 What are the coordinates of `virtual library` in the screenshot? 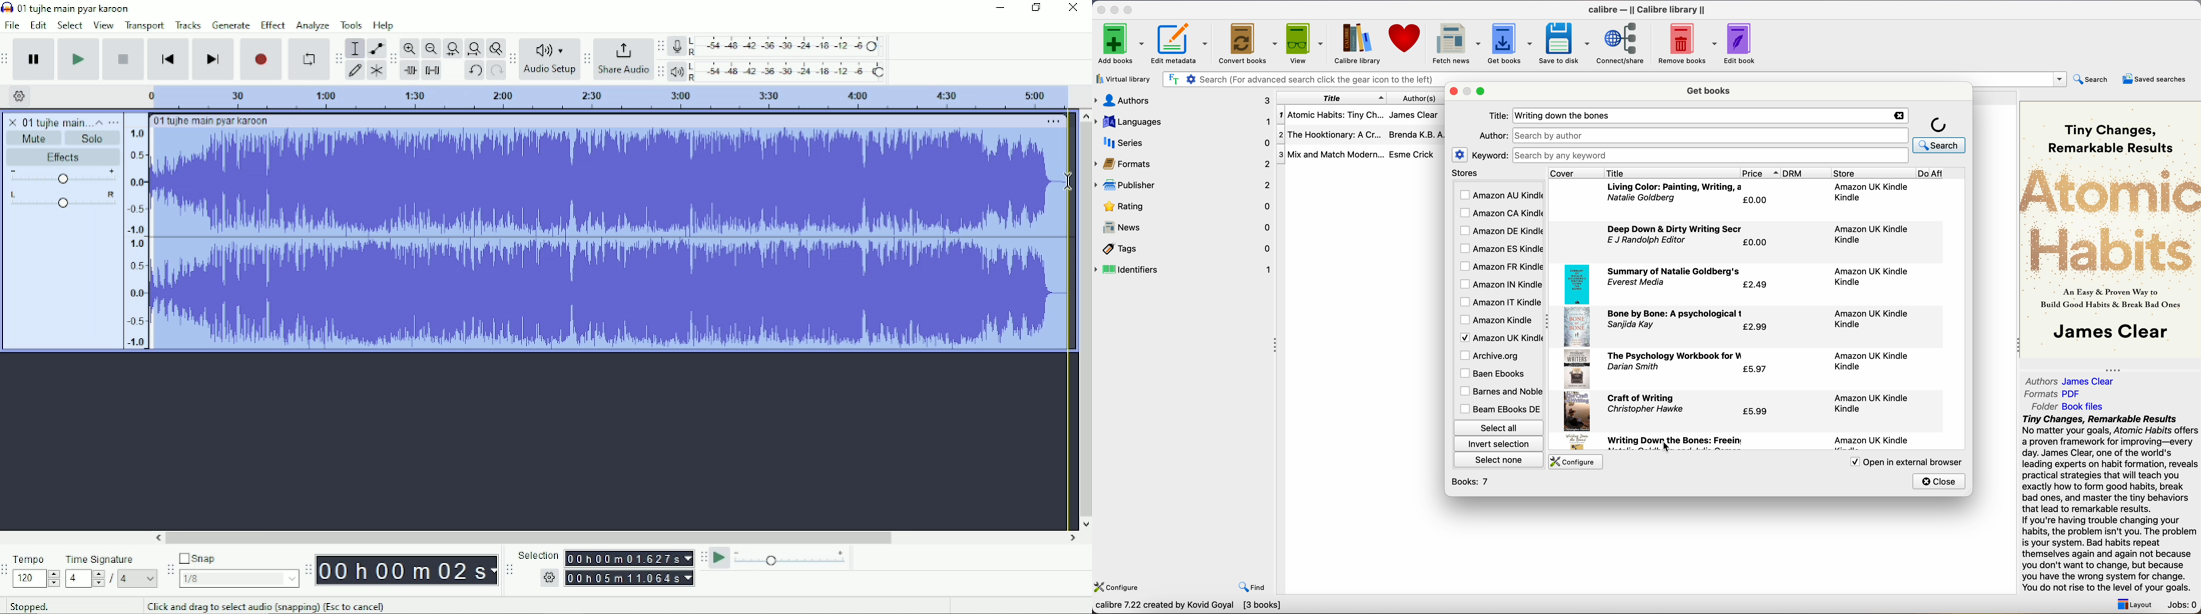 It's located at (1124, 80).